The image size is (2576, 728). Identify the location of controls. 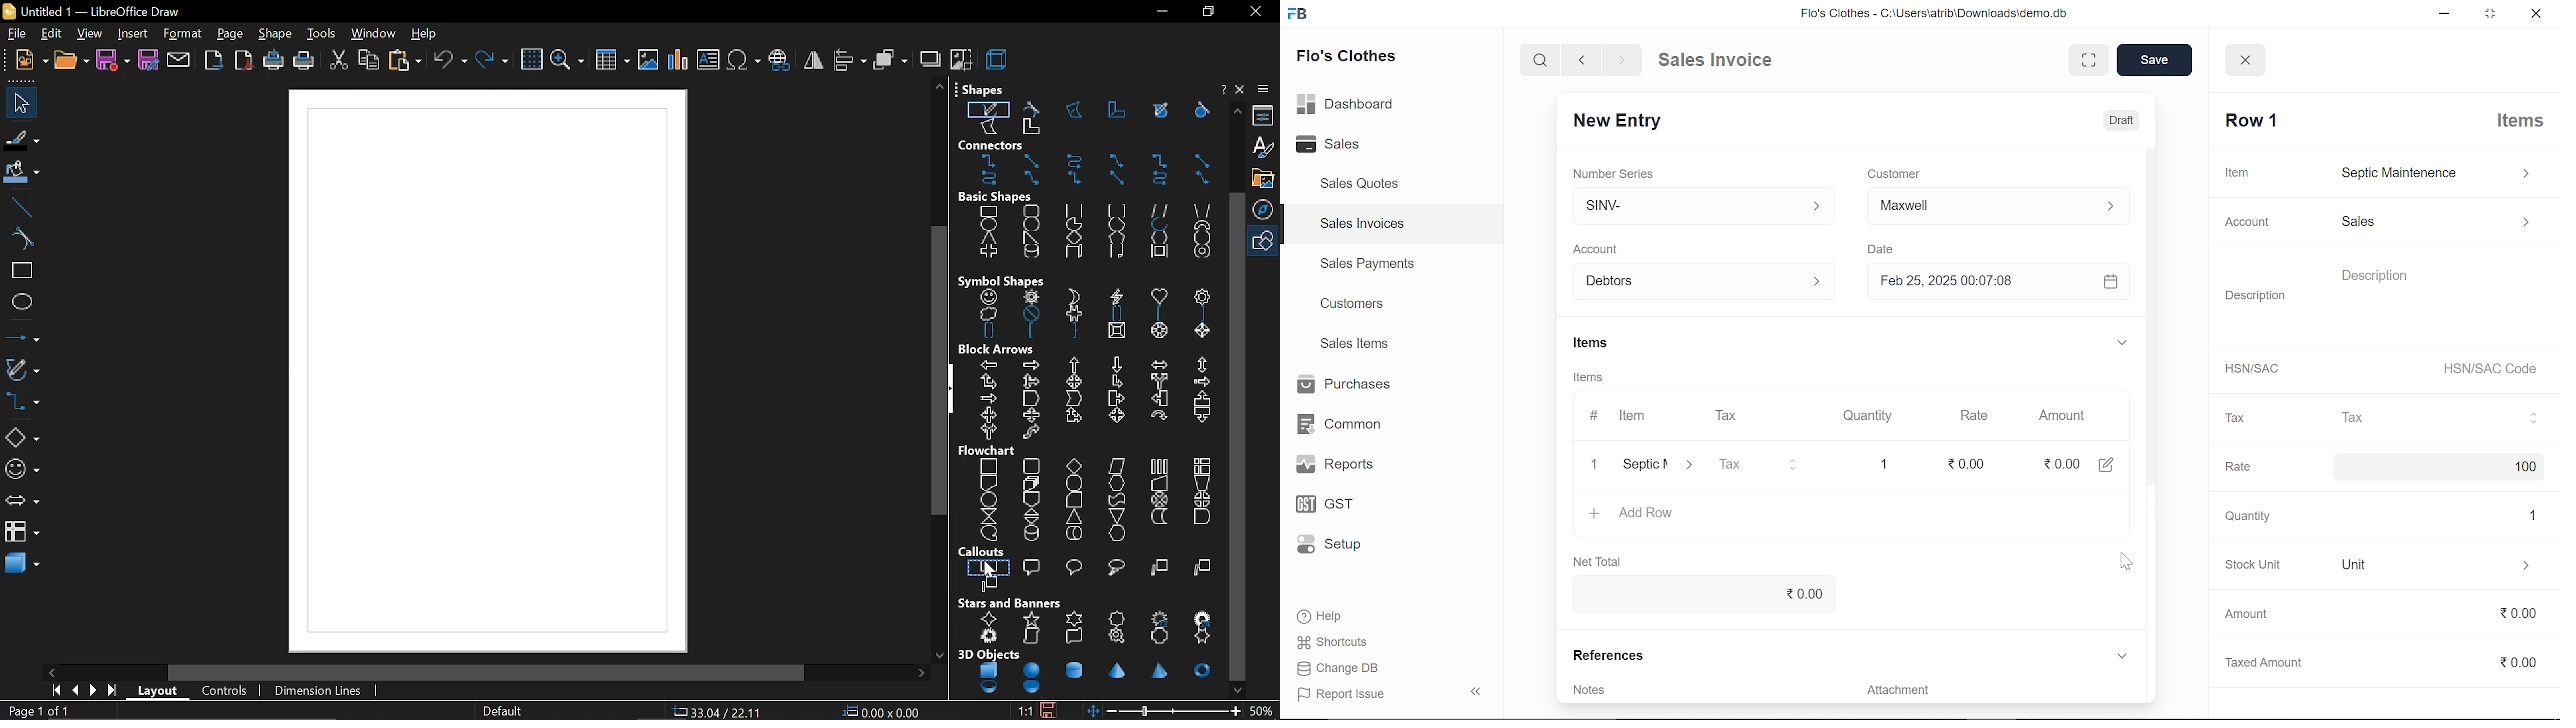
(223, 692).